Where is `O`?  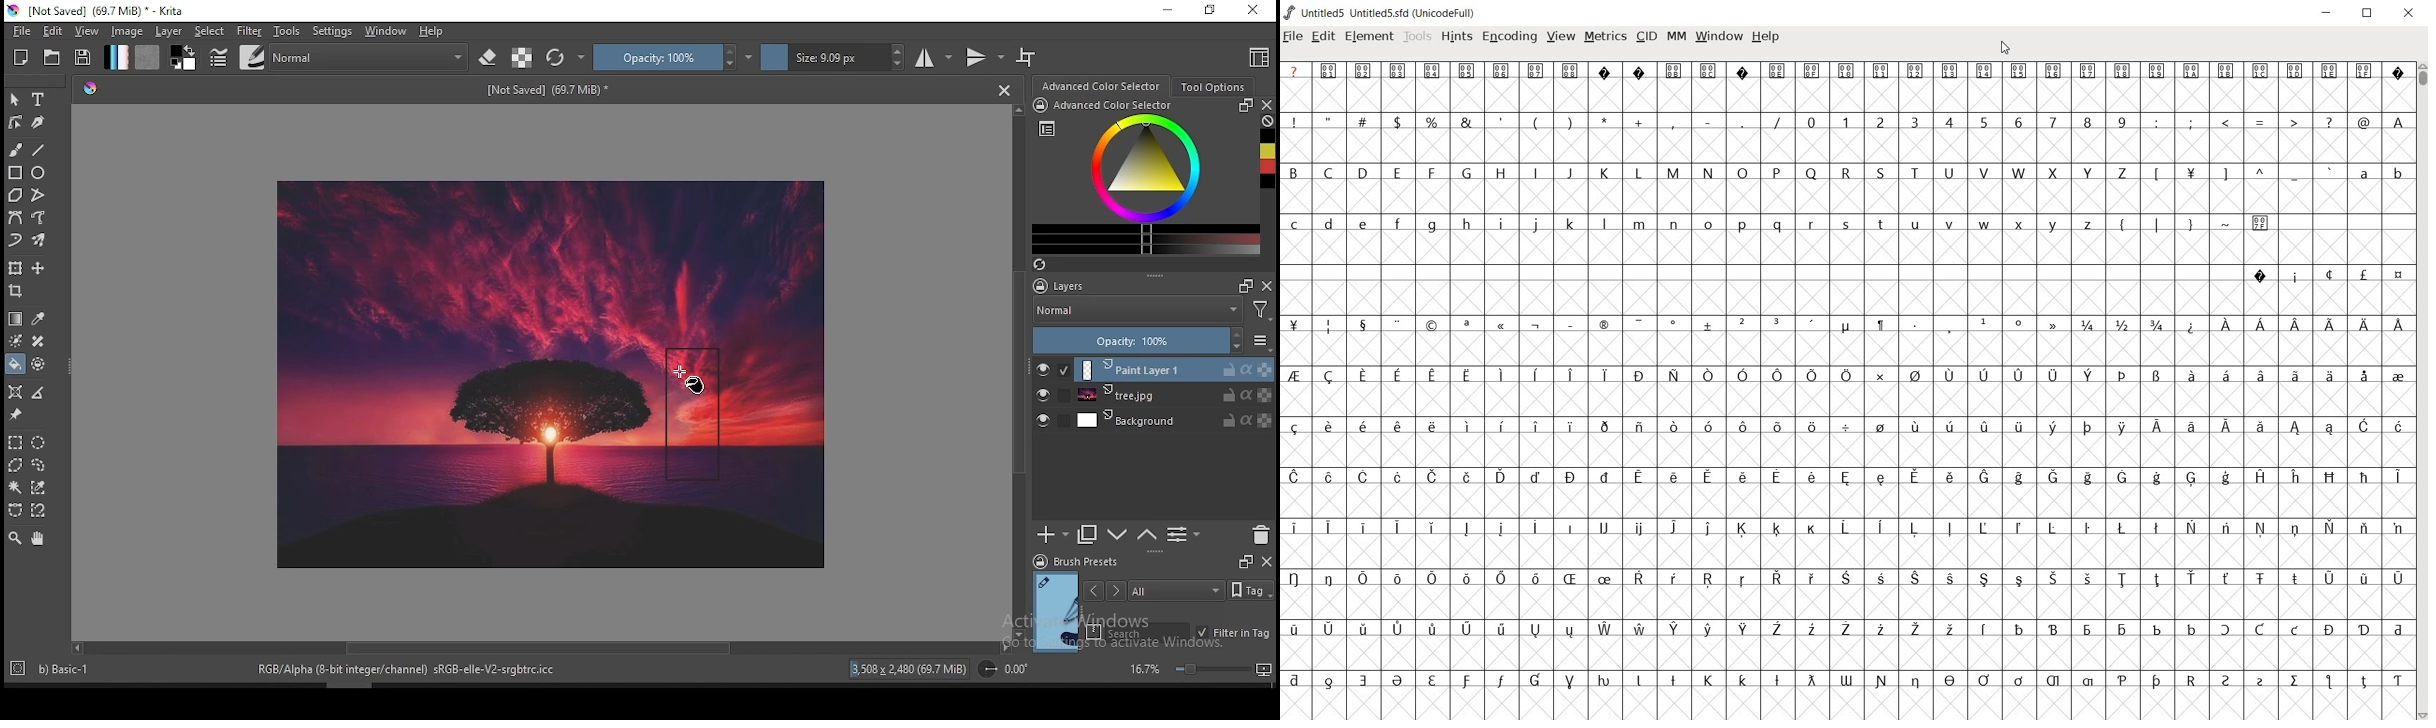 O is located at coordinates (1744, 173).